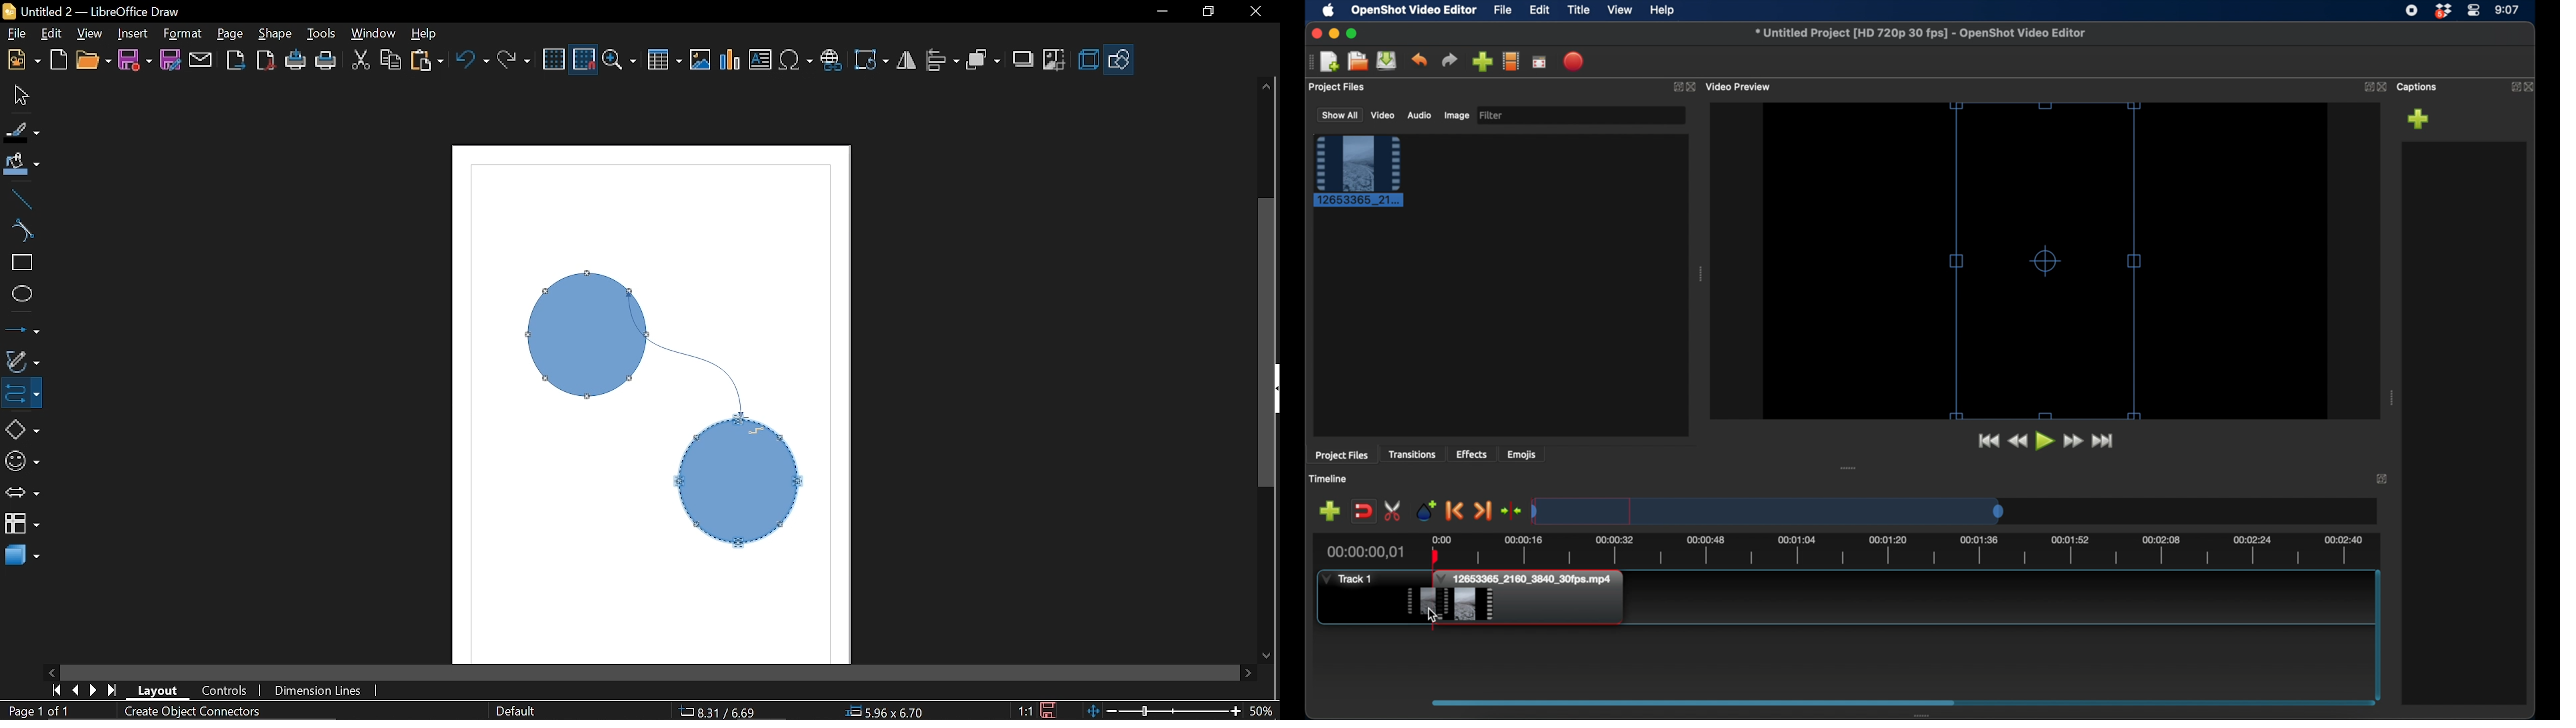  I want to click on import files, so click(1482, 61).